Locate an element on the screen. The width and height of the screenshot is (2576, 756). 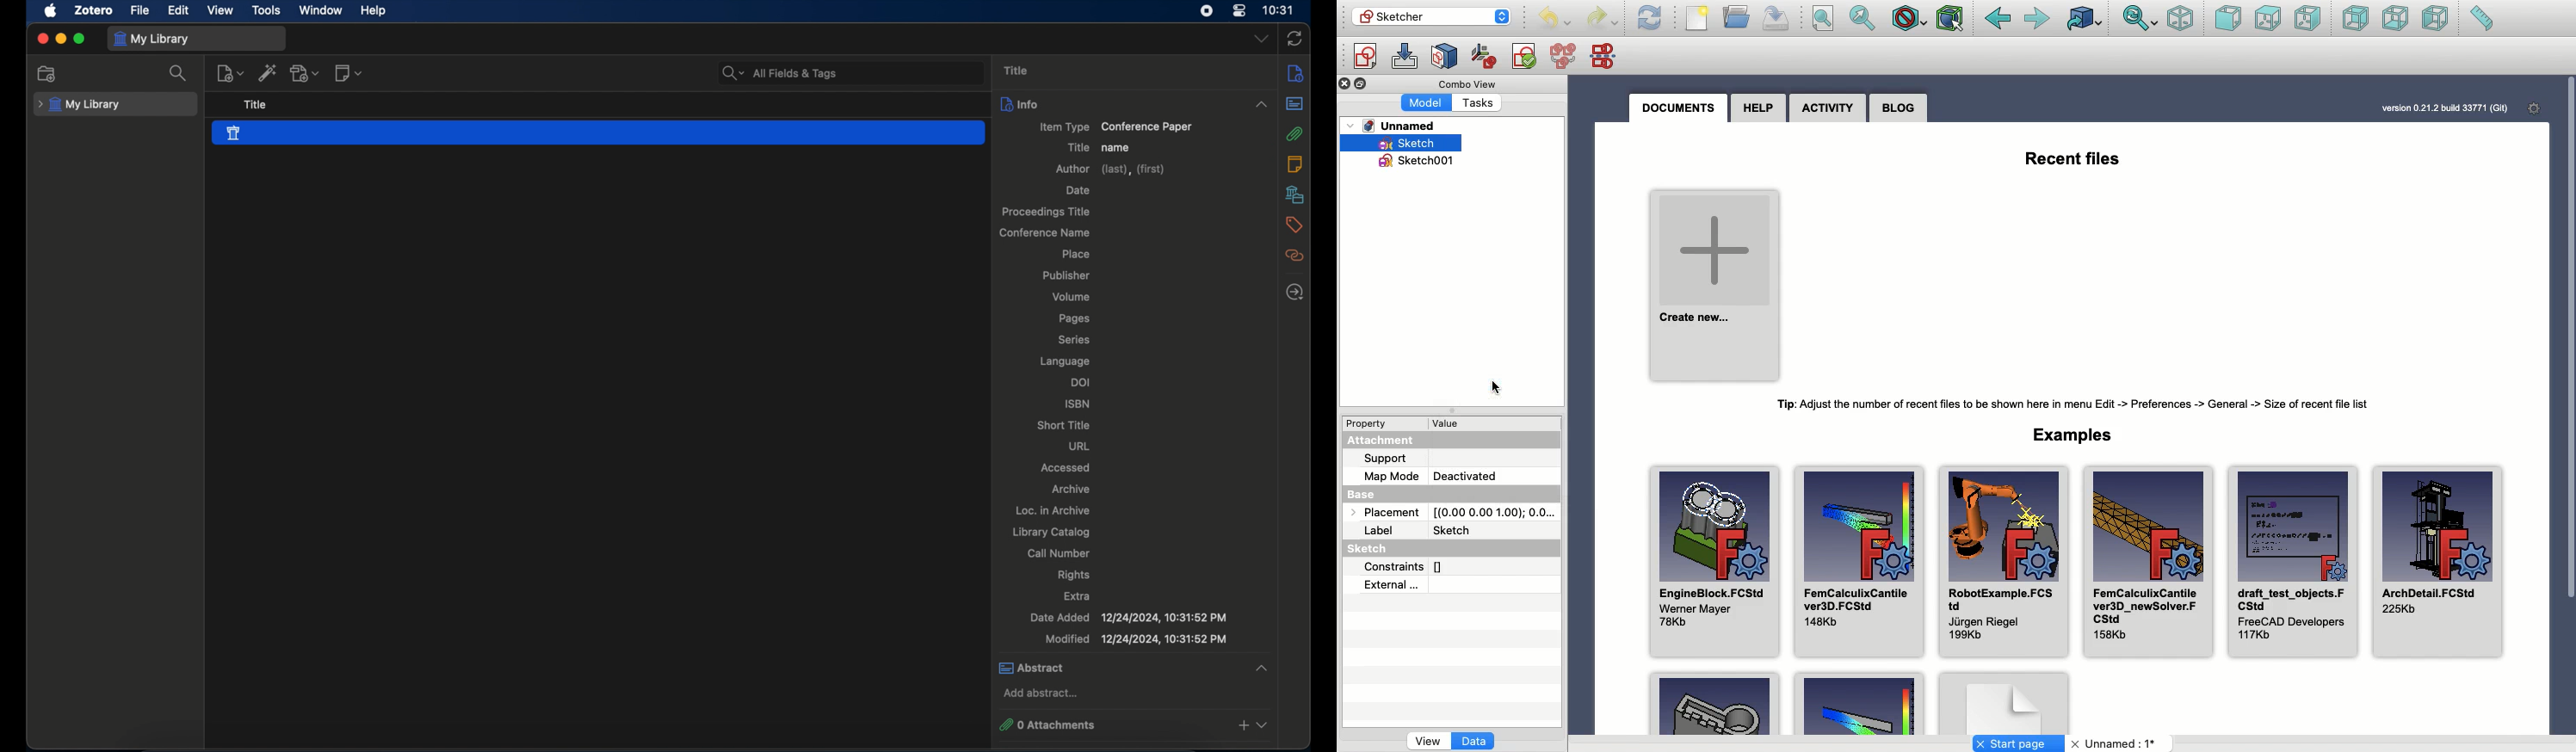
Model+ is located at coordinates (1428, 102).